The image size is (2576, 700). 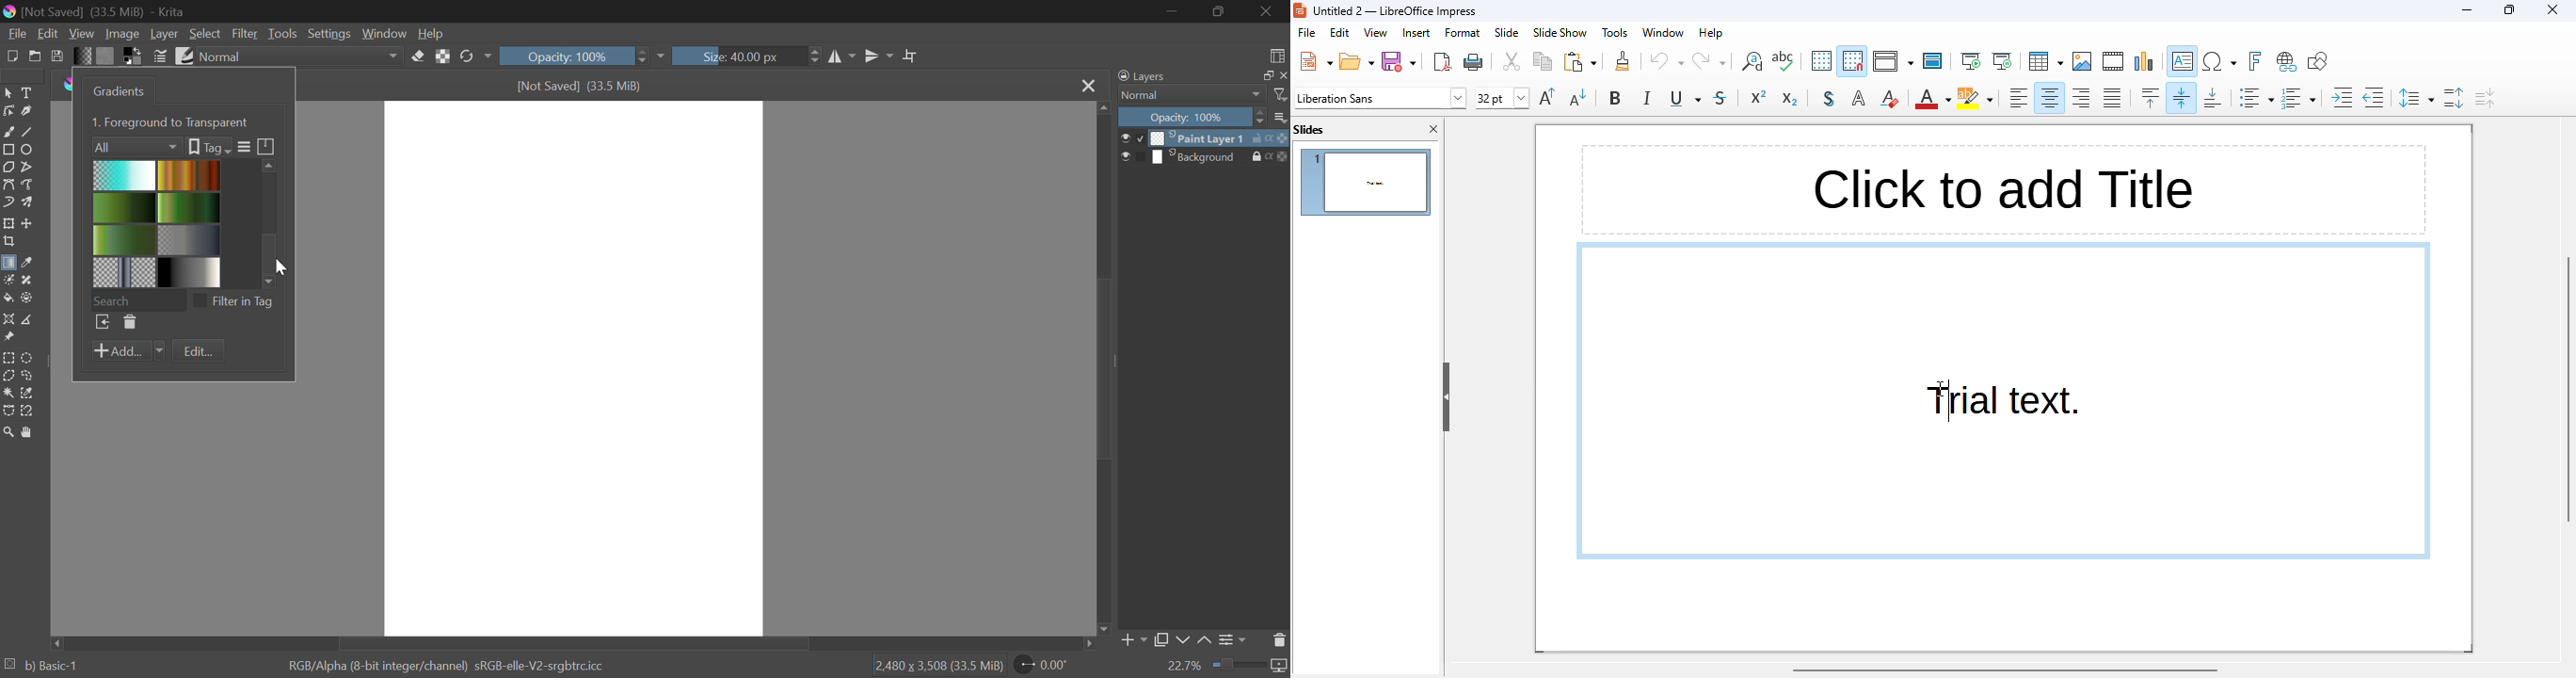 I want to click on character highlighting color, so click(x=1975, y=98).